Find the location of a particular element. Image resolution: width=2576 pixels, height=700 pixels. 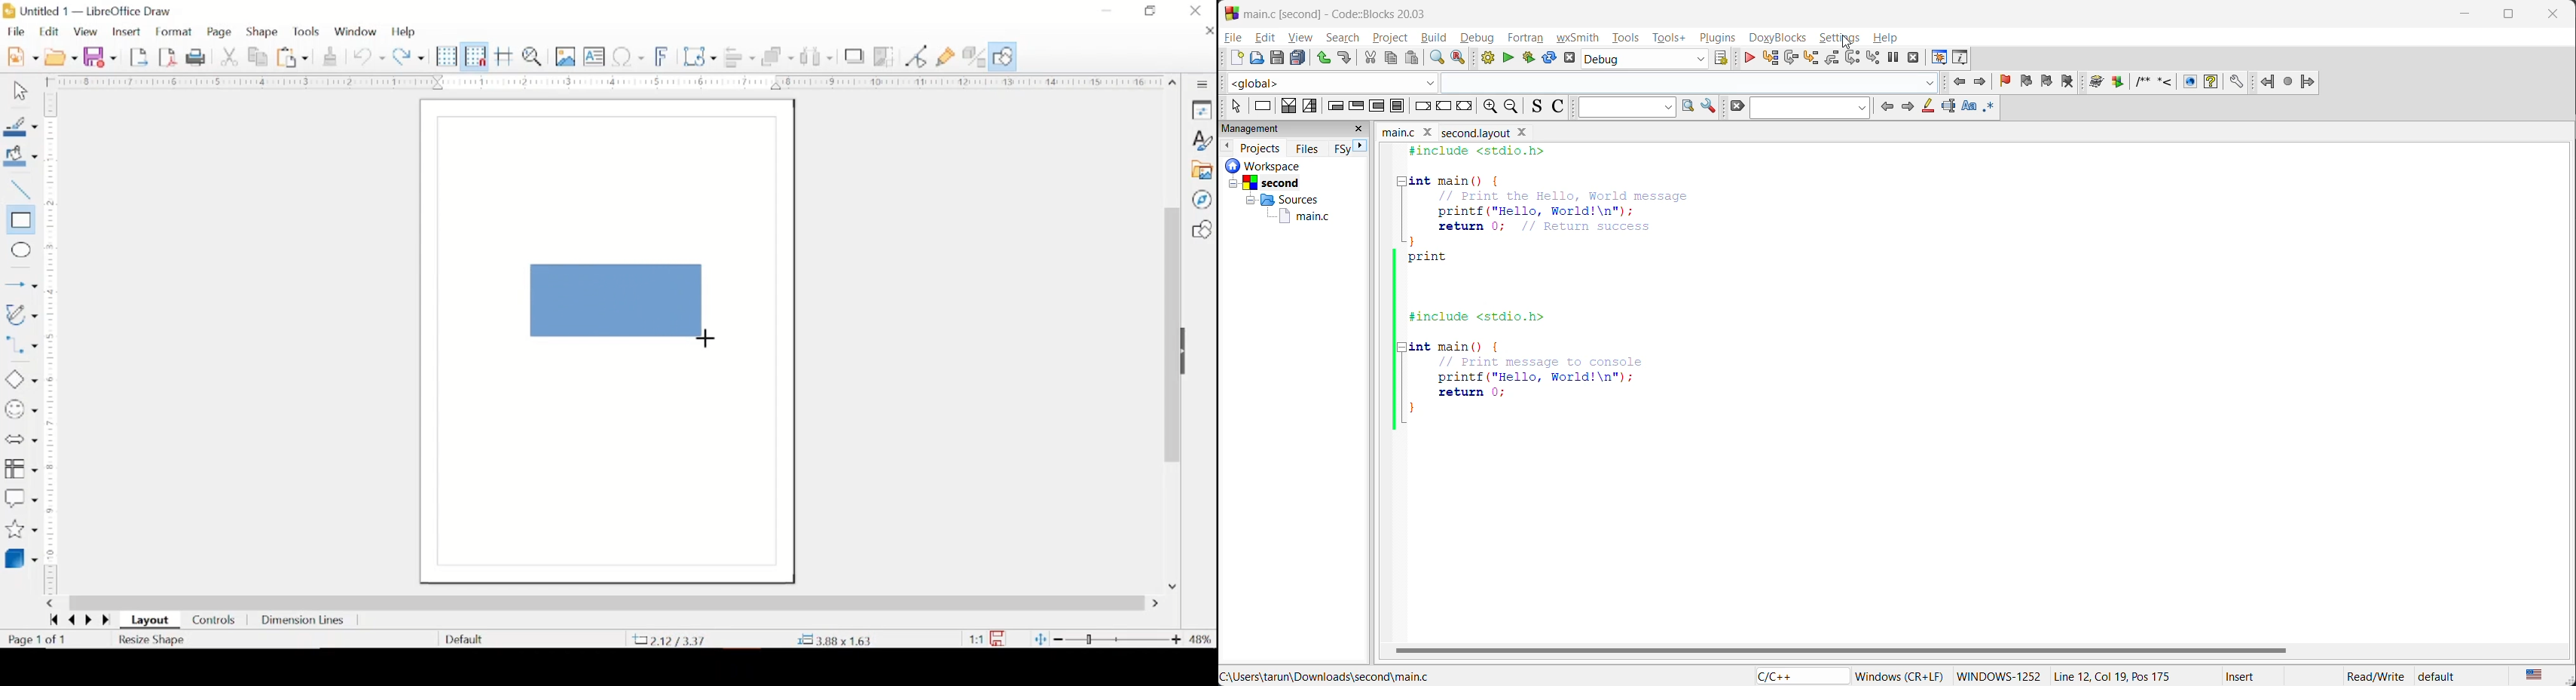

symbols and shapes is located at coordinates (20, 410).